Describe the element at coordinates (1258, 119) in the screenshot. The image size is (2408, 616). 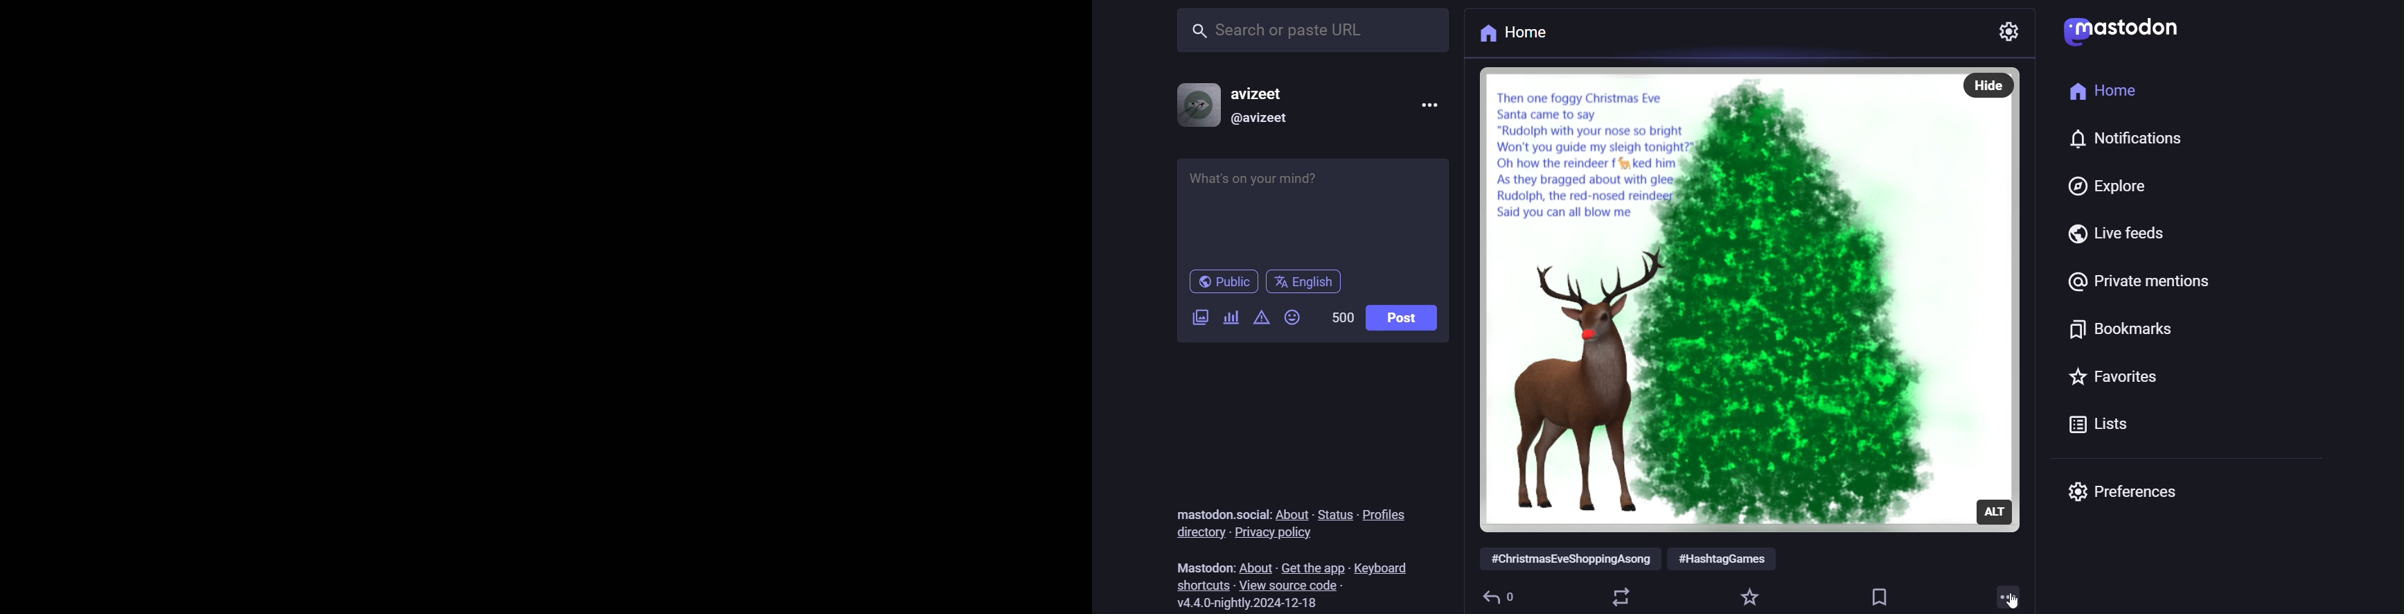
I see `id` at that location.